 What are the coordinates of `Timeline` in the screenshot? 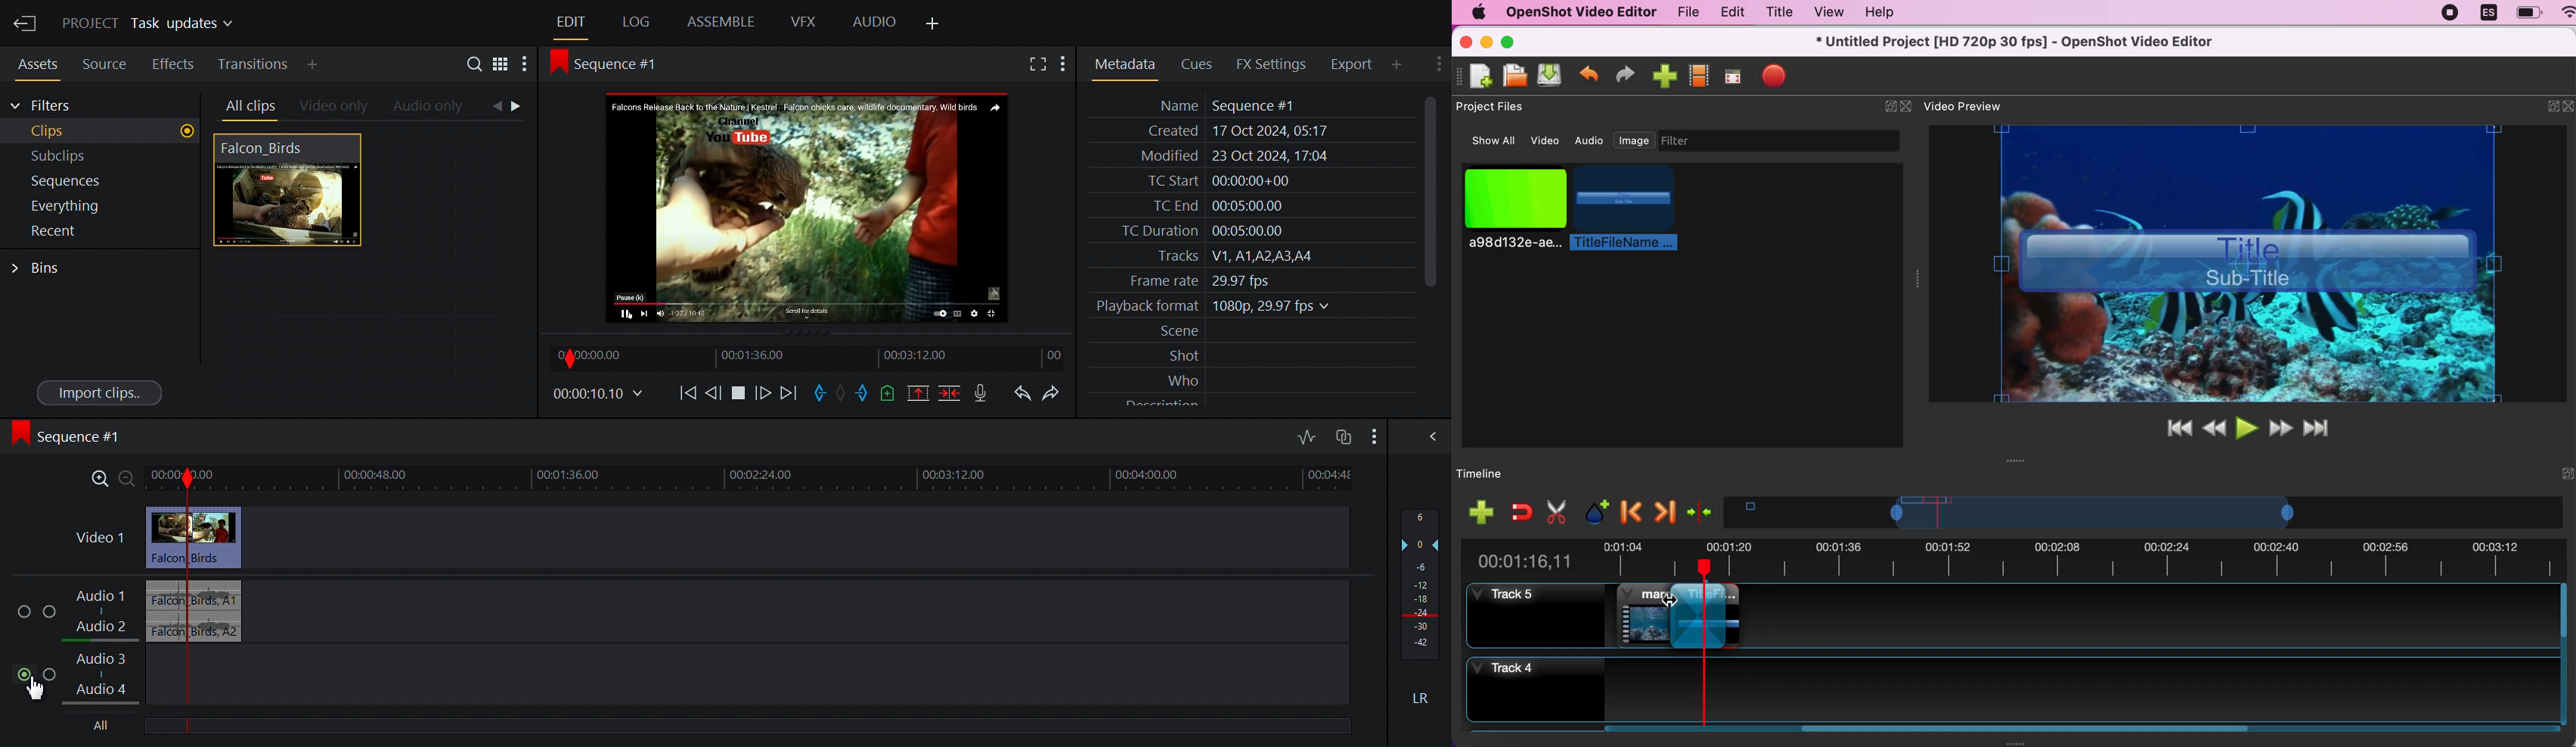 It's located at (811, 358).